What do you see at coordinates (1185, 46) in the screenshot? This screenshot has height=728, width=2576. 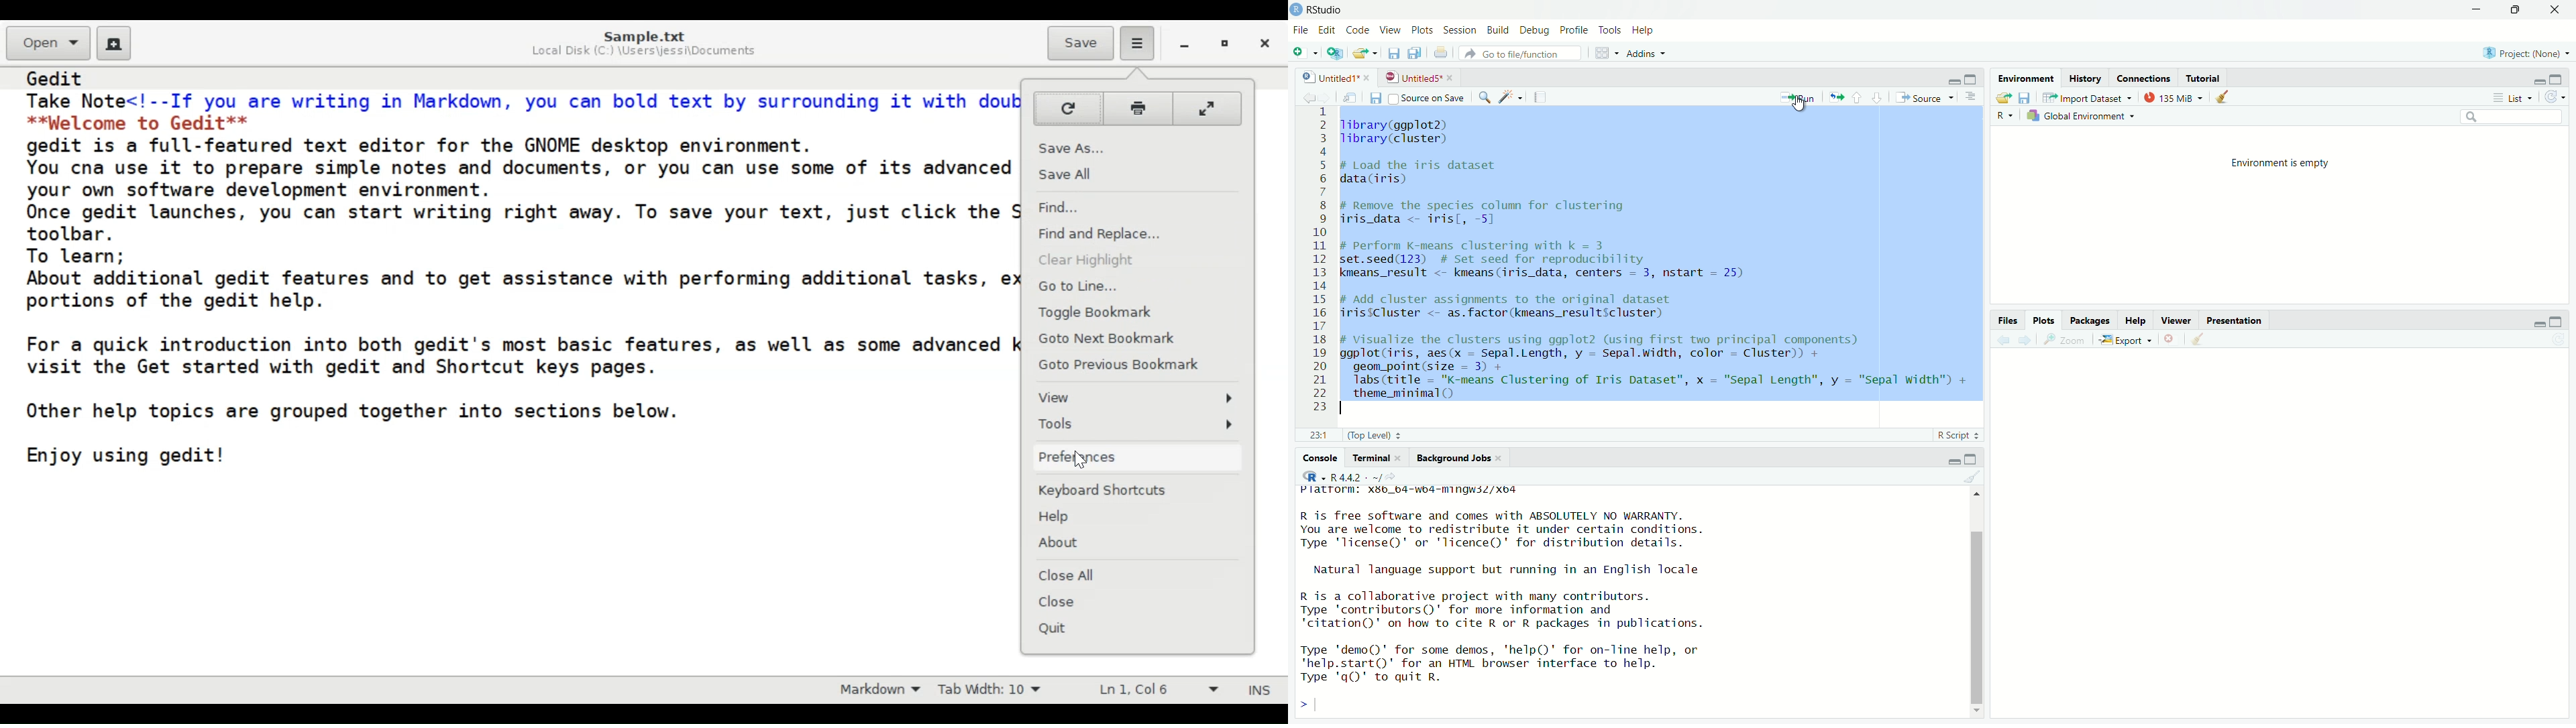 I see `minimize` at bounding box center [1185, 46].